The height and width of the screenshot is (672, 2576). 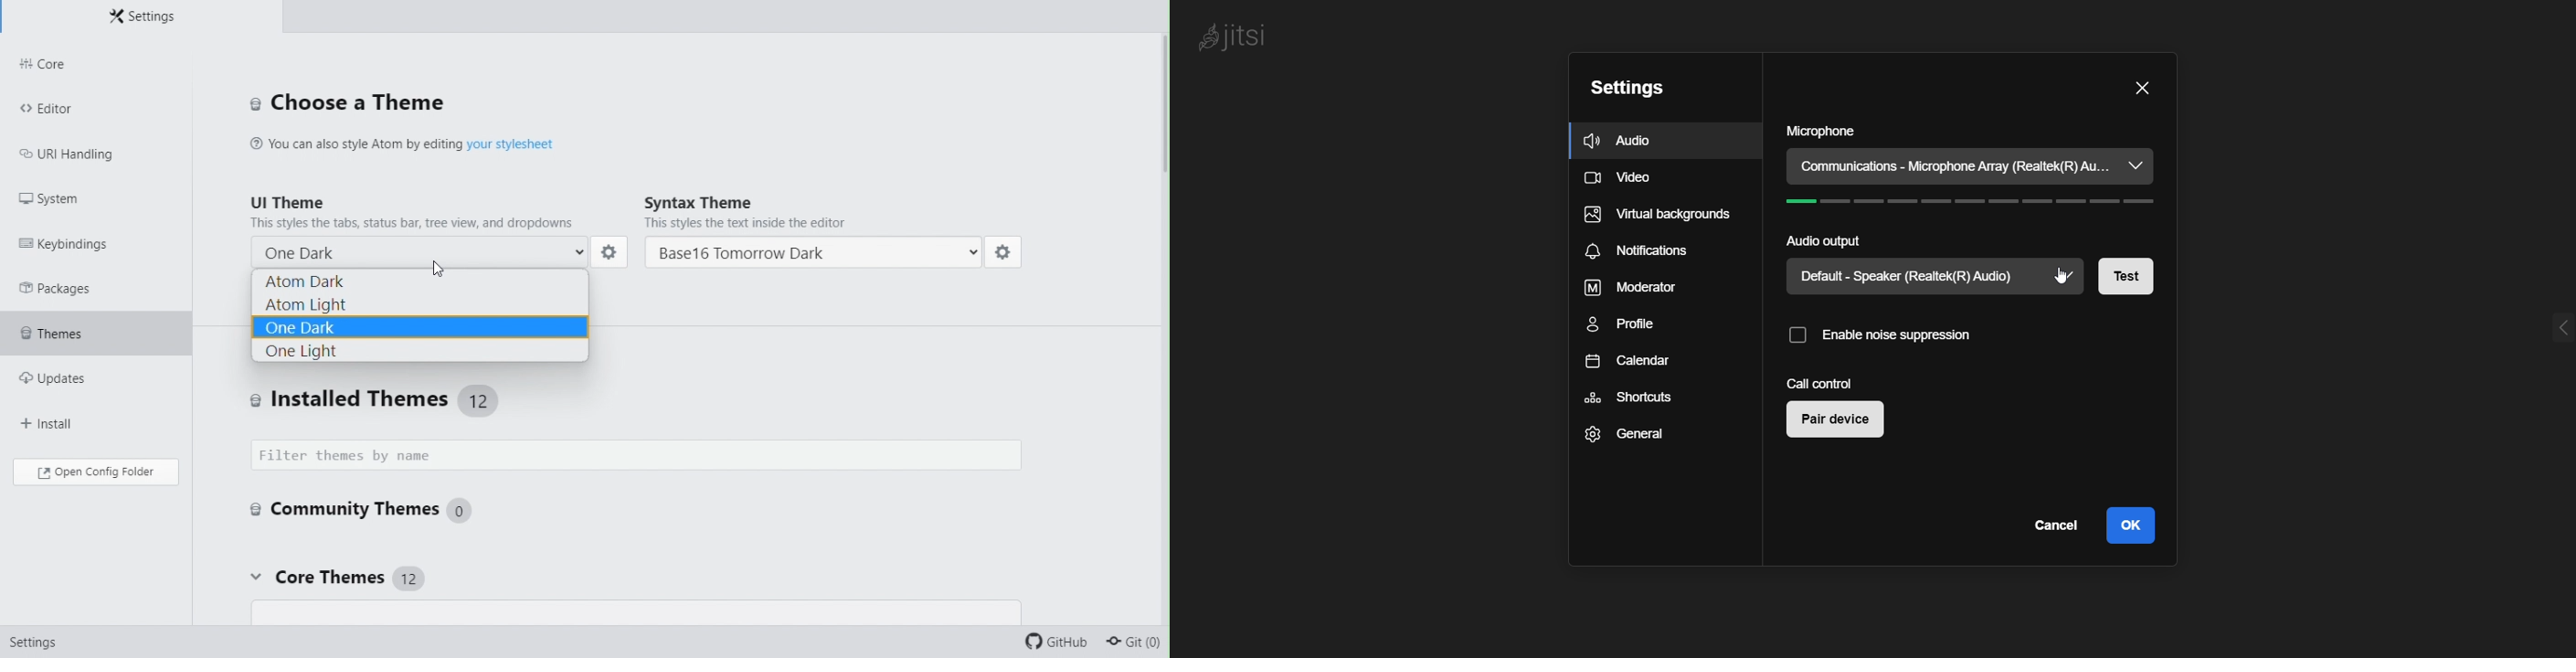 I want to click on ok, so click(x=2131, y=524).